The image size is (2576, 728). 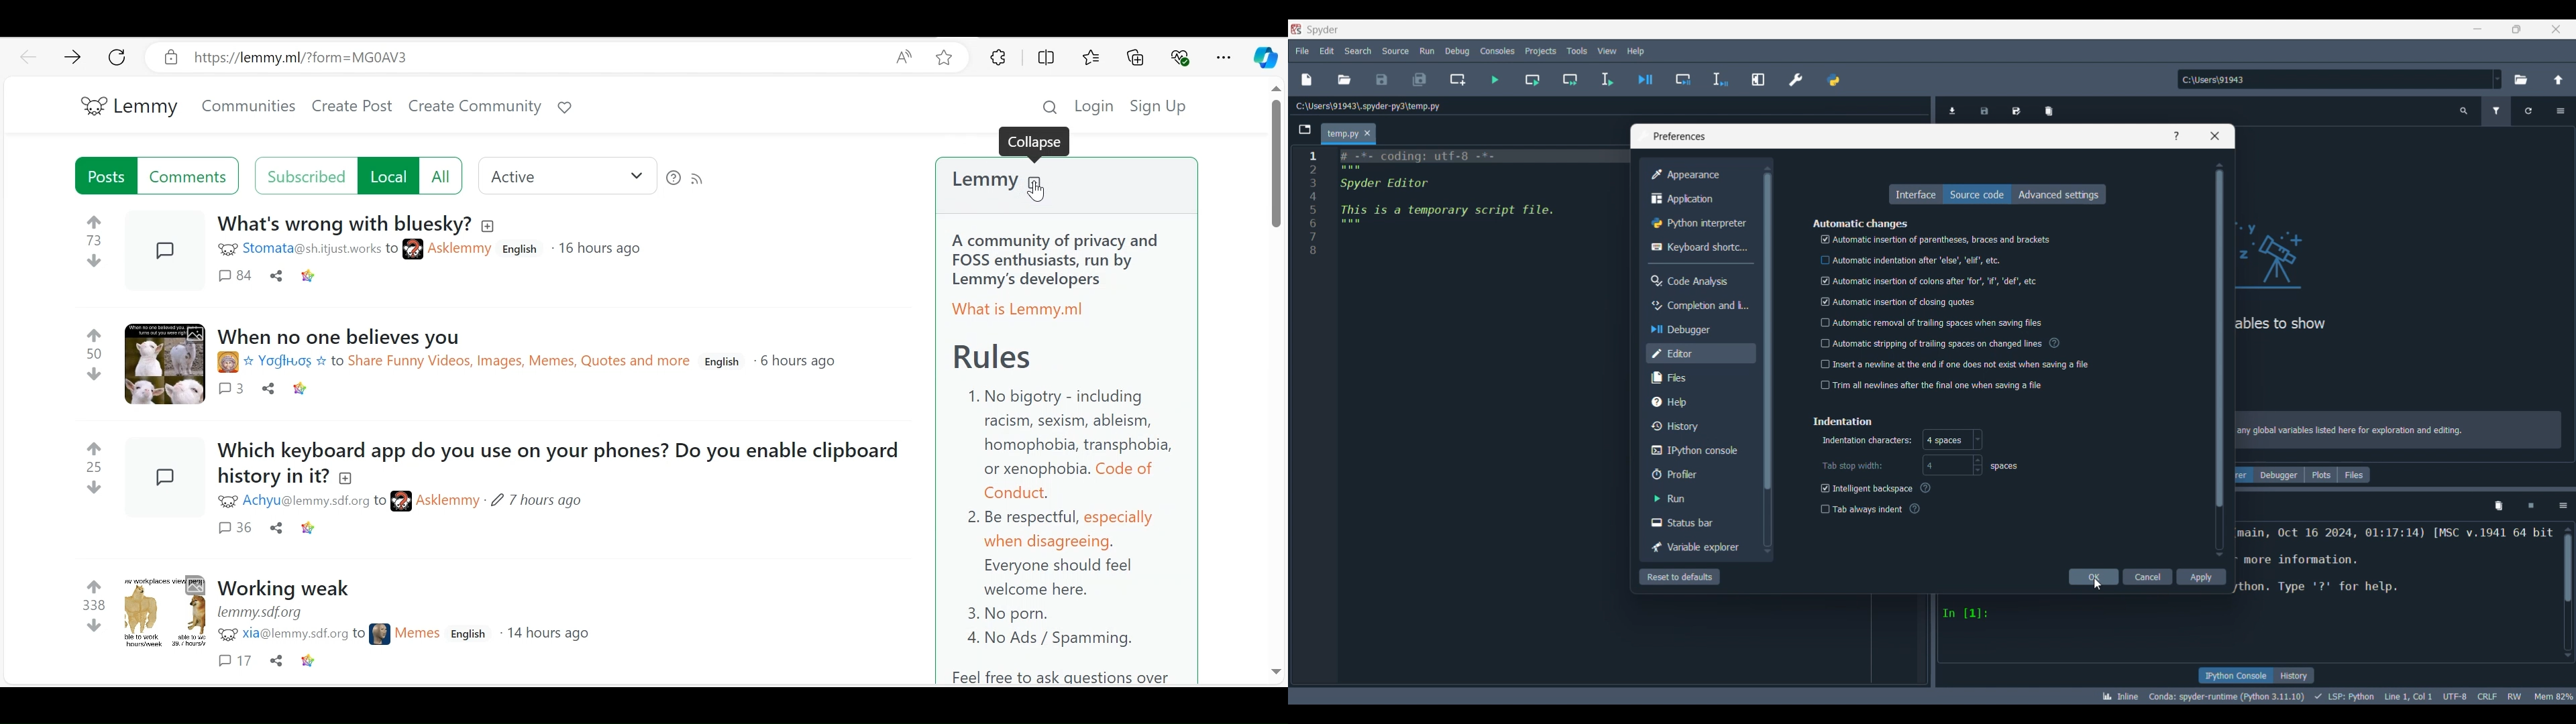 What do you see at coordinates (1701, 223) in the screenshot?
I see `Python interpreter` at bounding box center [1701, 223].